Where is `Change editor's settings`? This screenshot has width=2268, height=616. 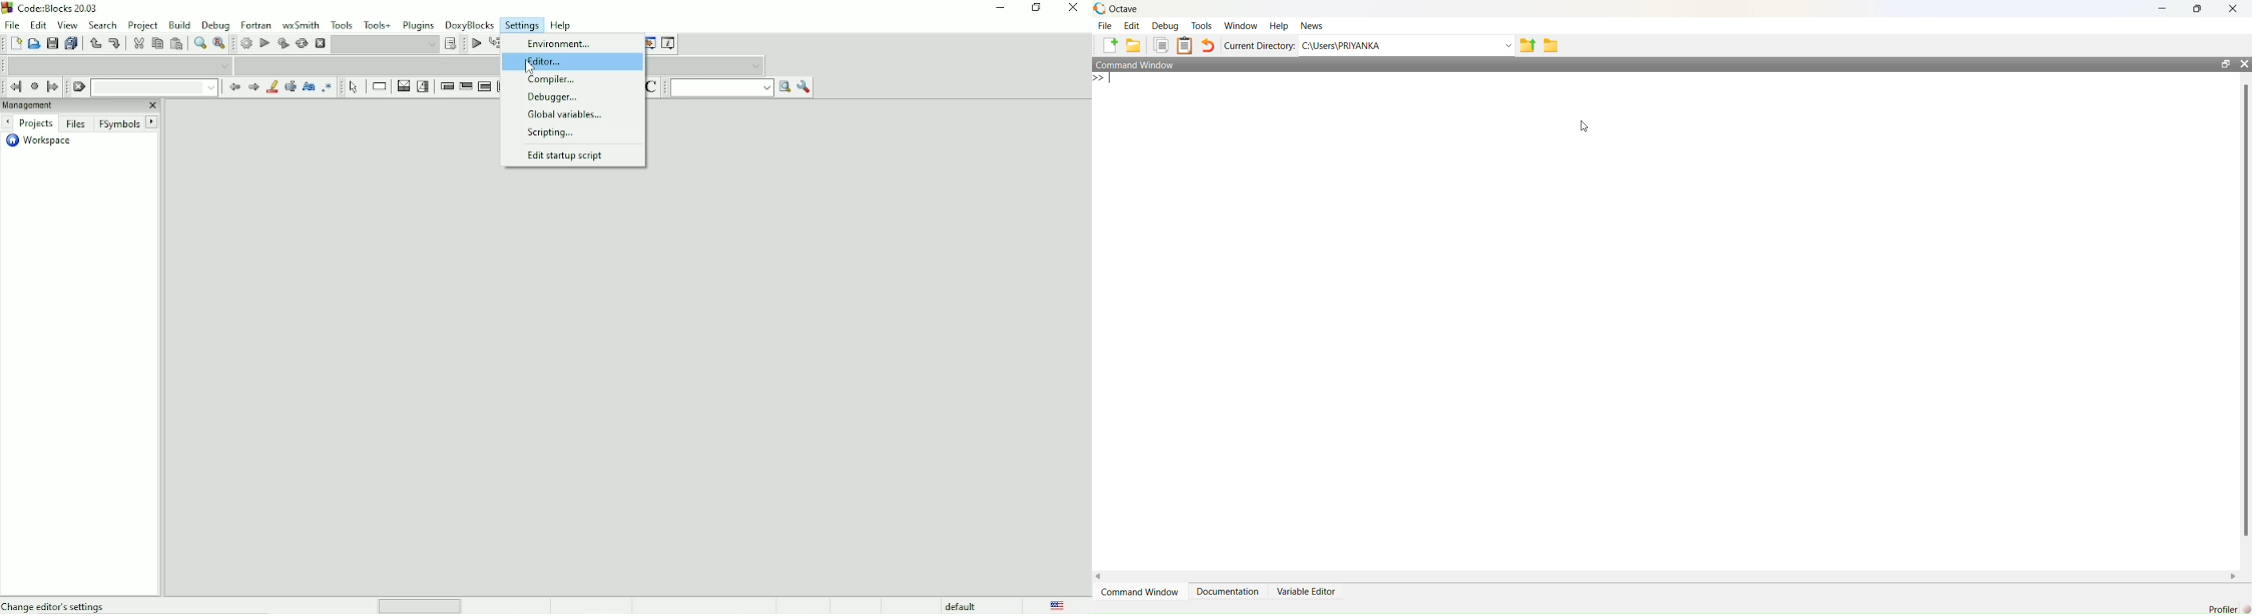 Change editor's settings is located at coordinates (59, 605).